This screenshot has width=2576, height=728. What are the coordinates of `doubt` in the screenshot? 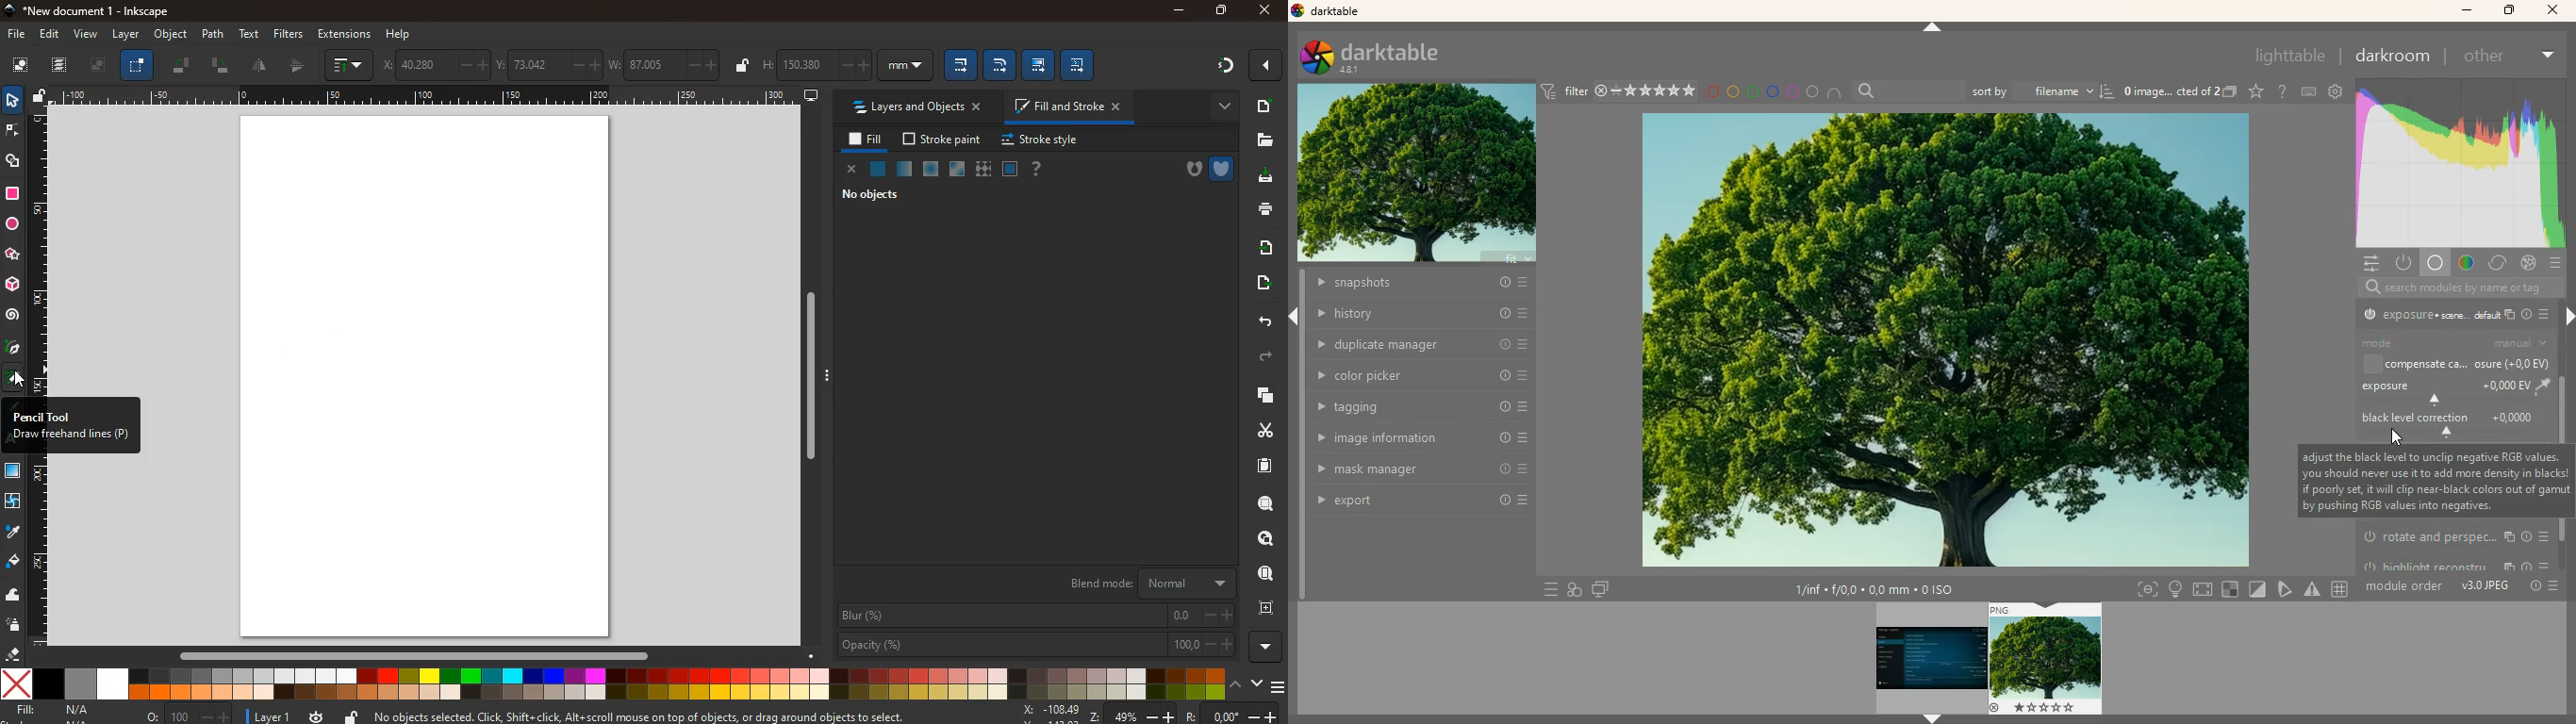 It's located at (2280, 92).